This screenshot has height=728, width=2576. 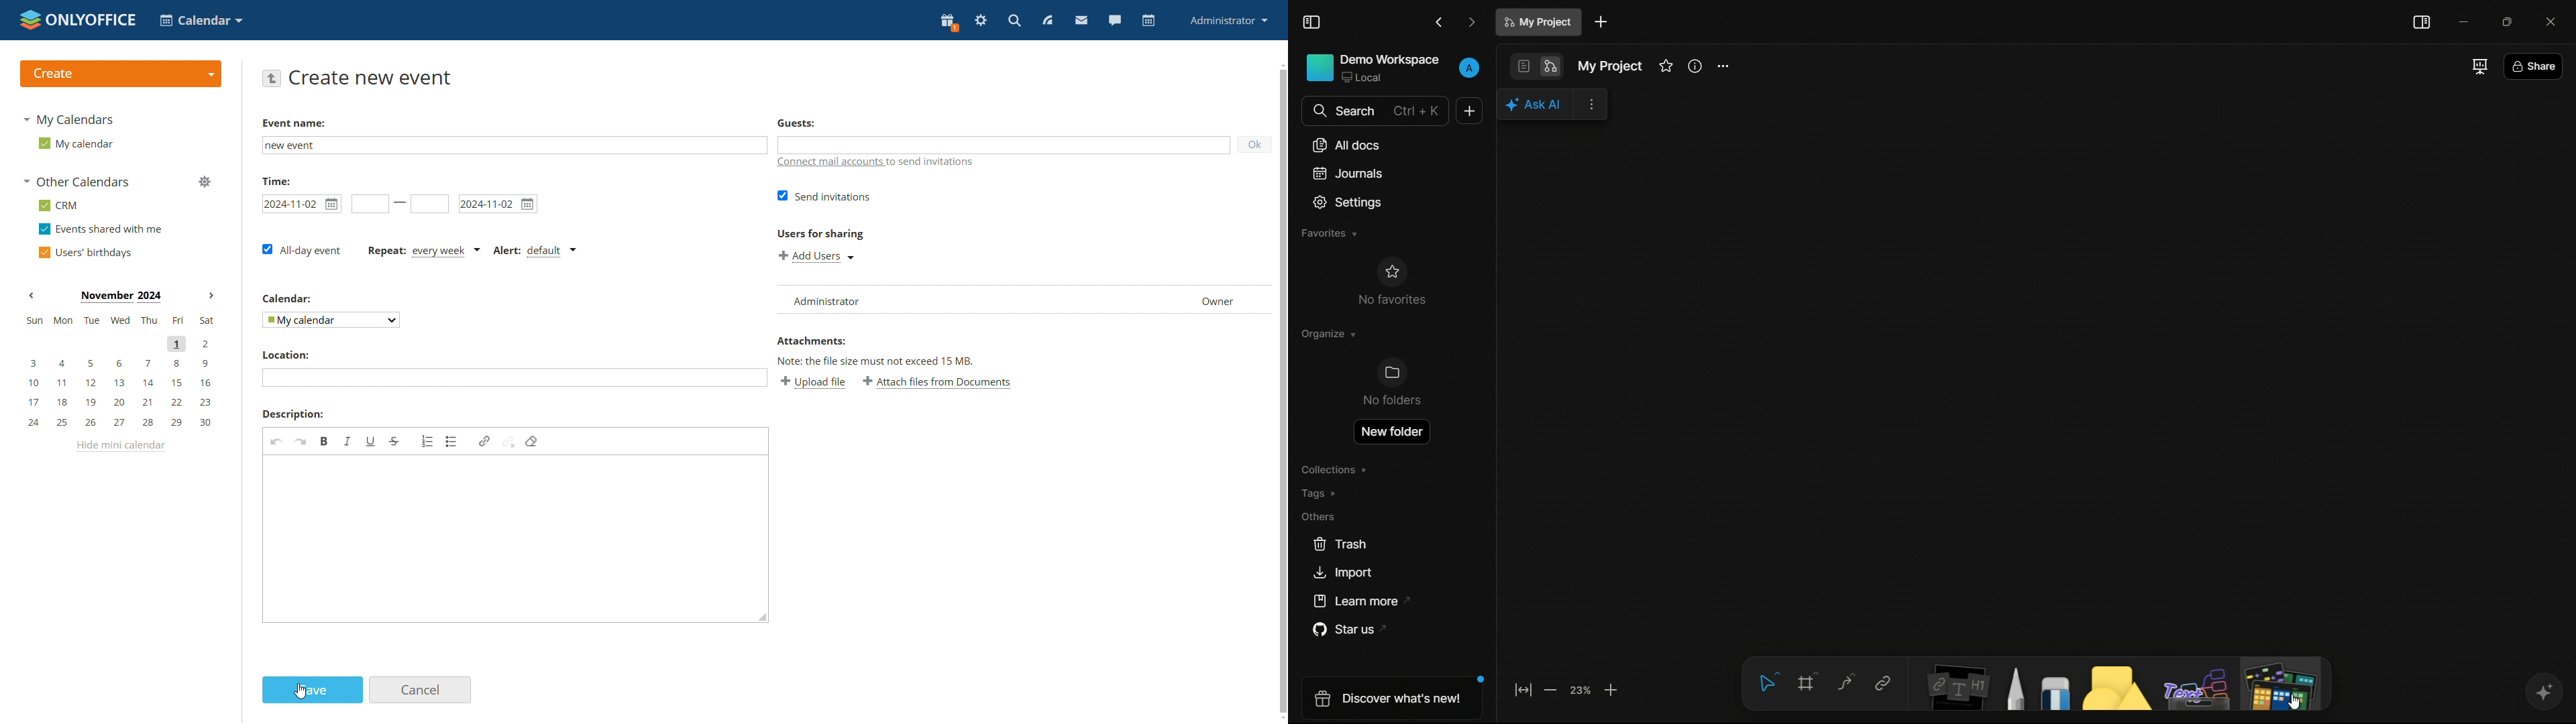 I want to click on edgeless mode, so click(x=1549, y=67).